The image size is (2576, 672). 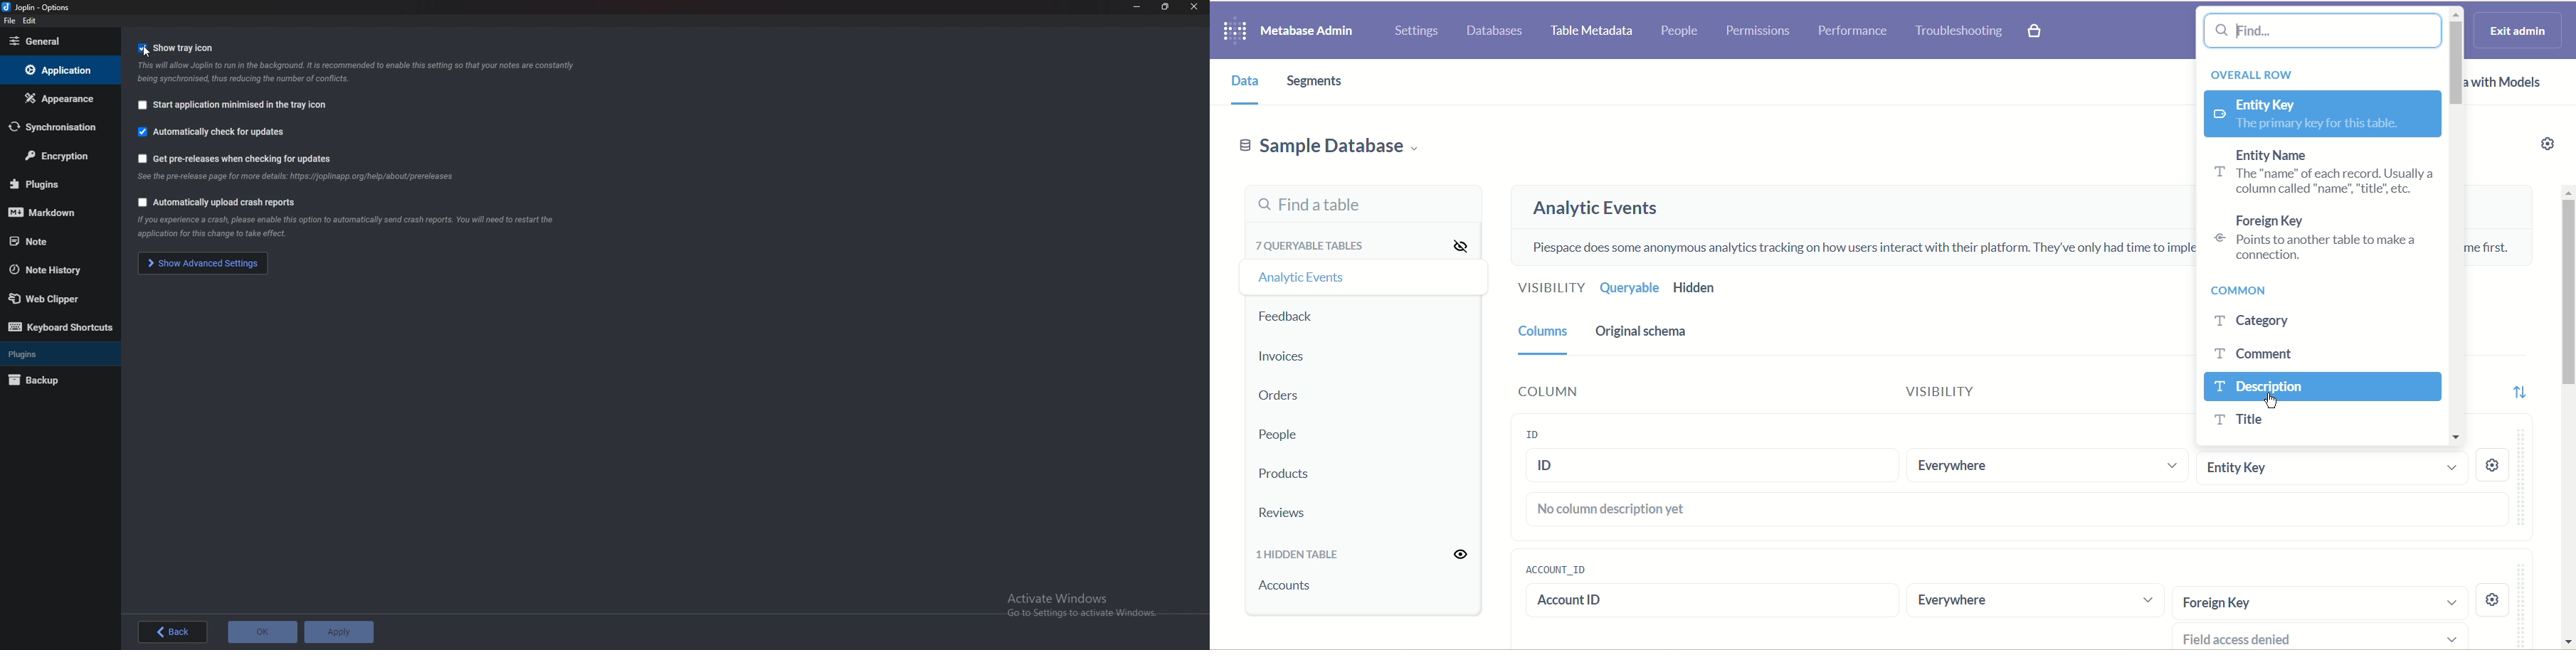 What do you see at coordinates (57, 299) in the screenshot?
I see `Web Clipper` at bounding box center [57, 299].